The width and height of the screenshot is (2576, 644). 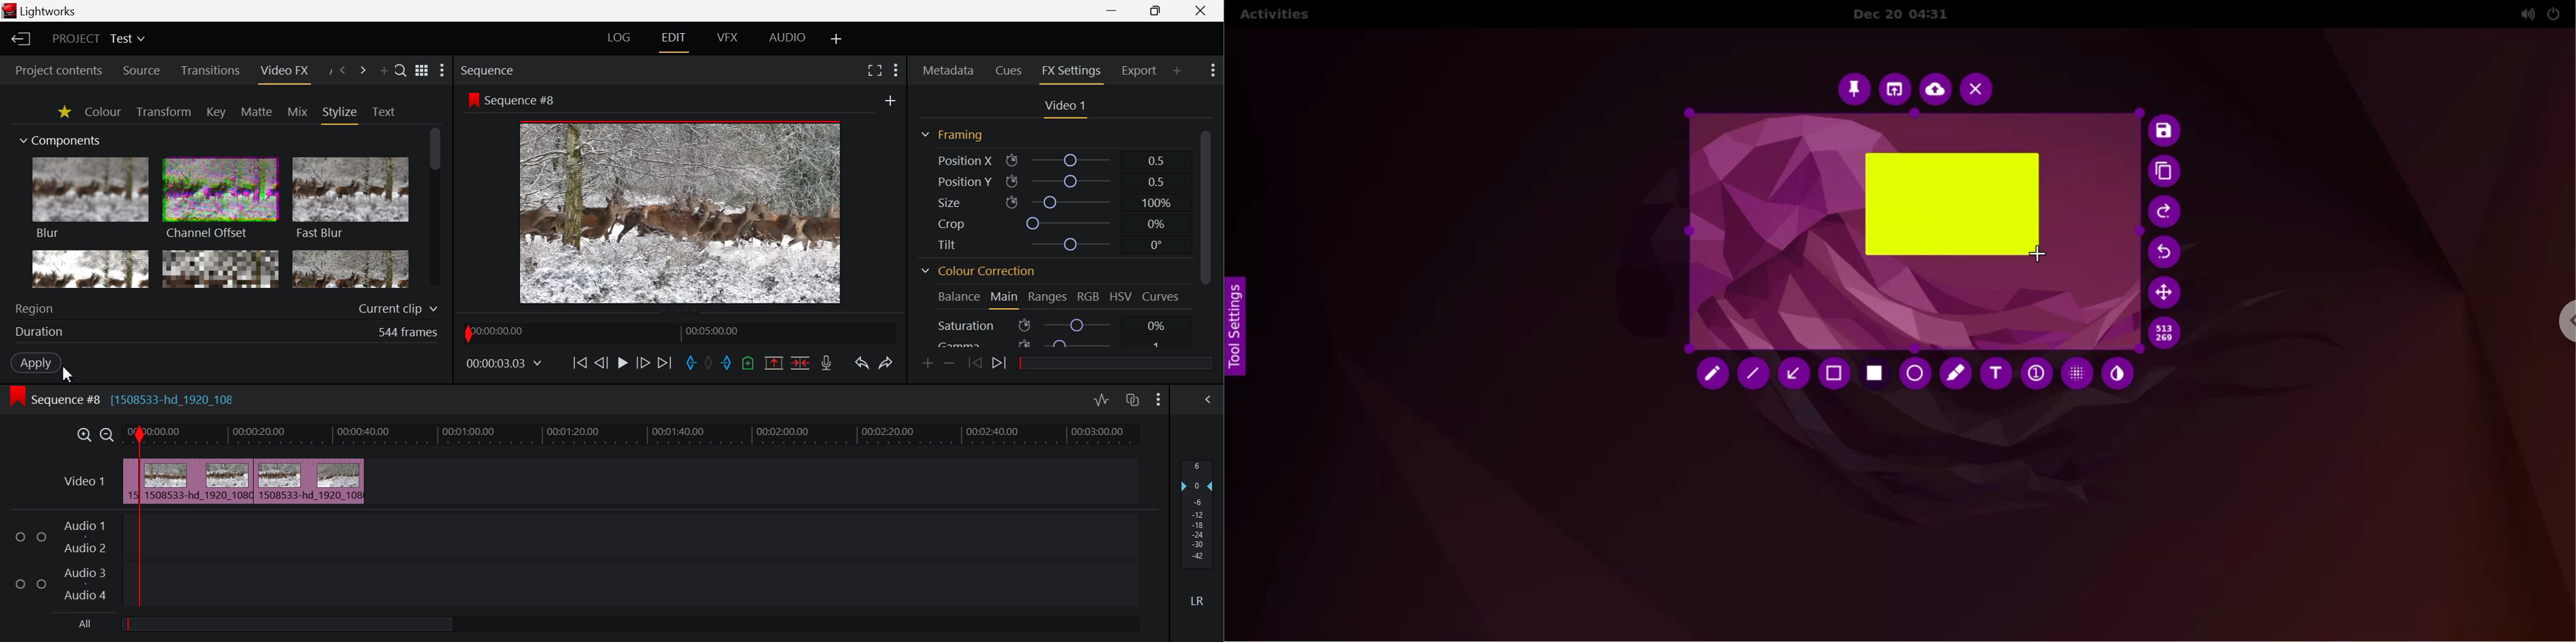 What do you see at coordinates (351, 200) in the screenshot?
I see `Fast Blur` at bounding box center [351, 200].